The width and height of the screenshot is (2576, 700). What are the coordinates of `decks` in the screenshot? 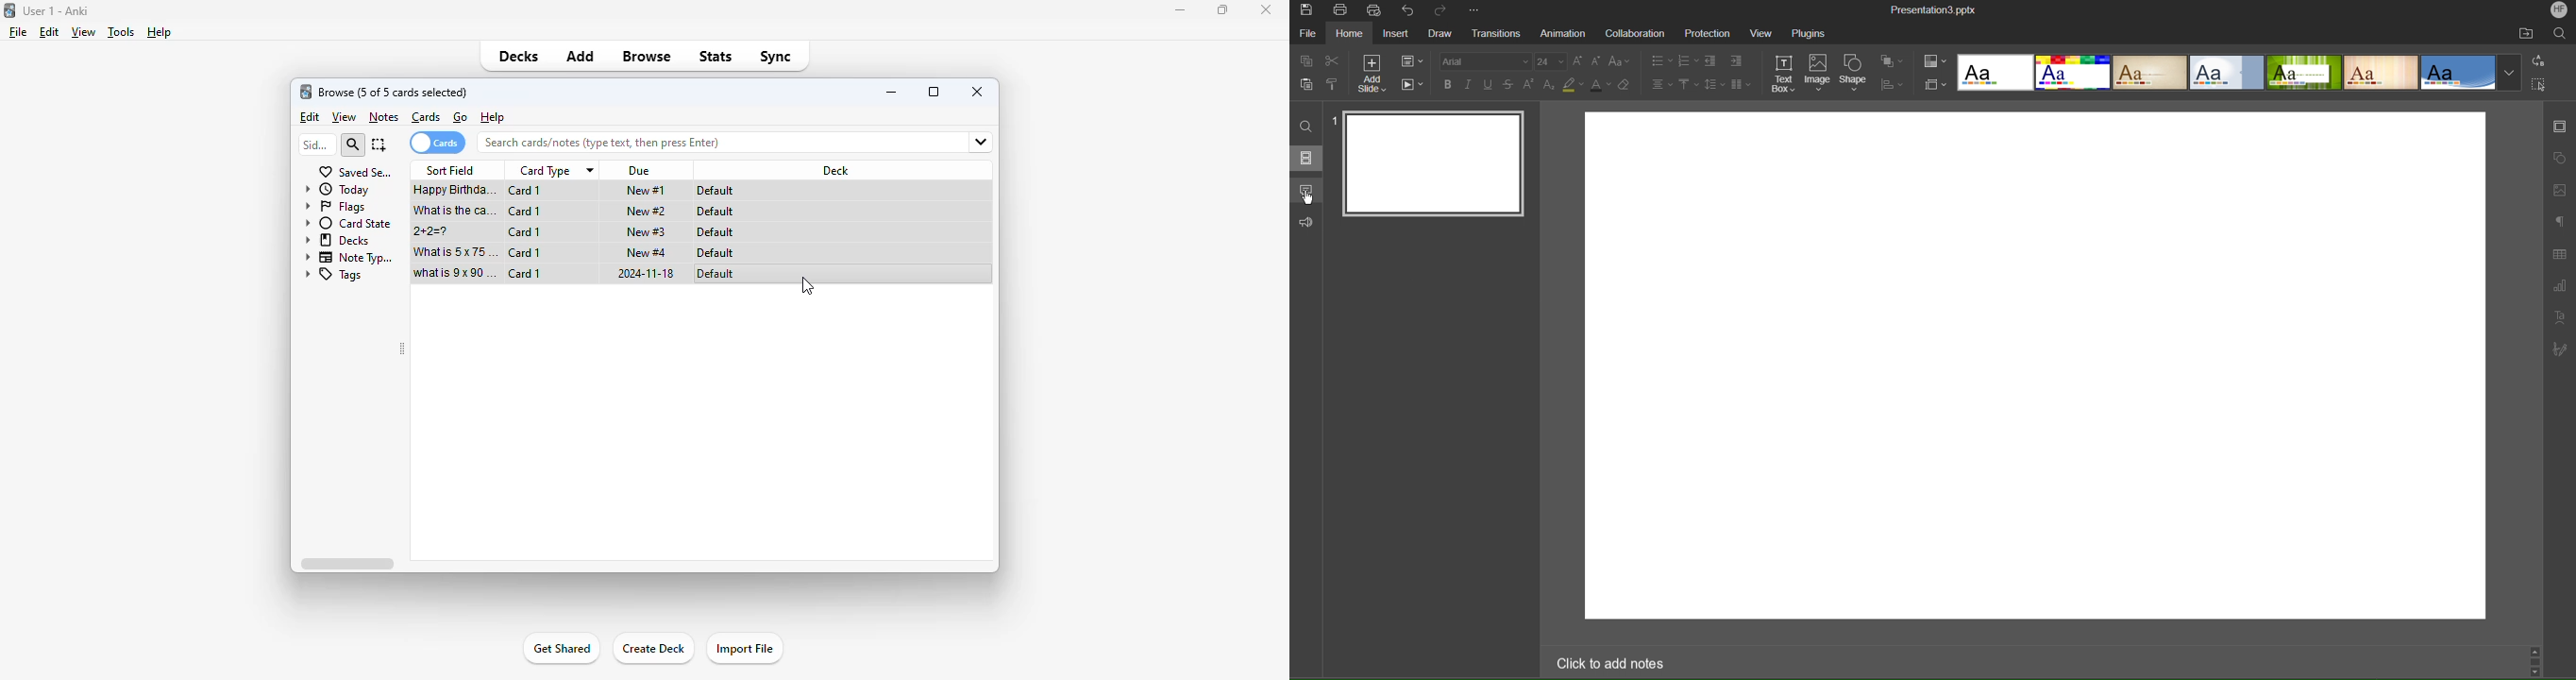 It's located at (338, 240).